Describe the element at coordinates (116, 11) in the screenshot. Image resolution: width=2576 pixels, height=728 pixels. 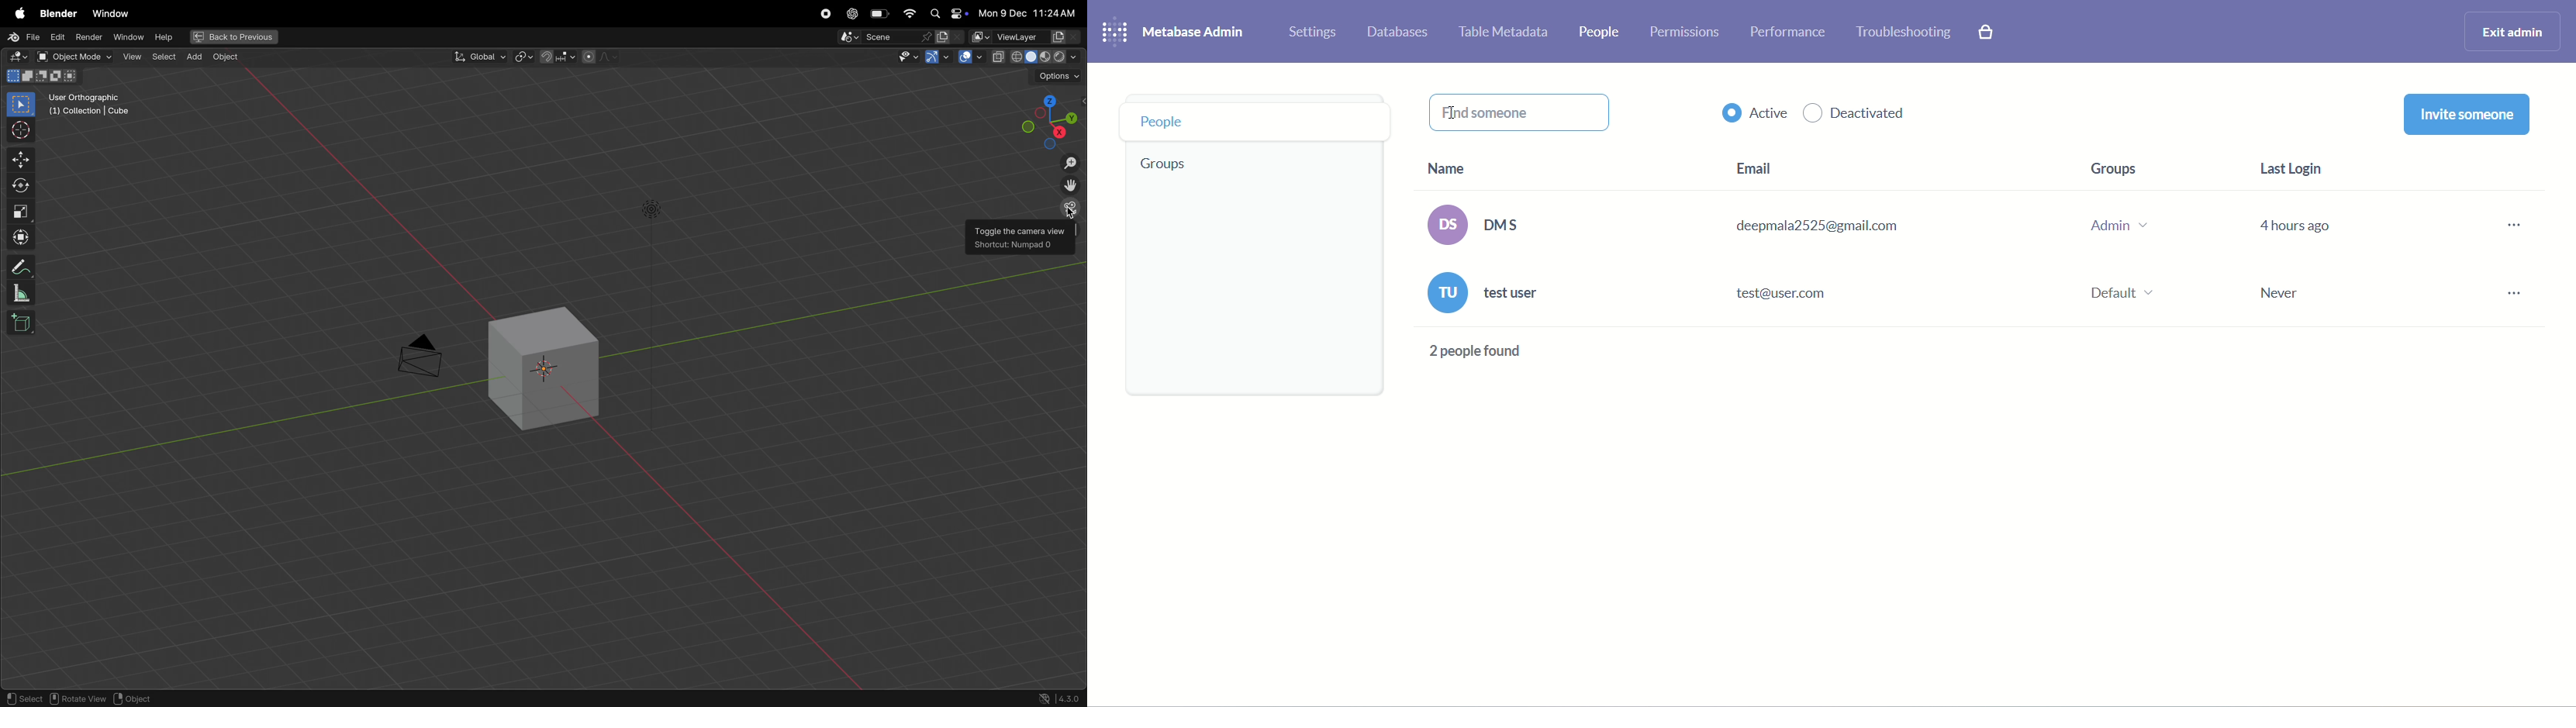
I see `Window` at that location.